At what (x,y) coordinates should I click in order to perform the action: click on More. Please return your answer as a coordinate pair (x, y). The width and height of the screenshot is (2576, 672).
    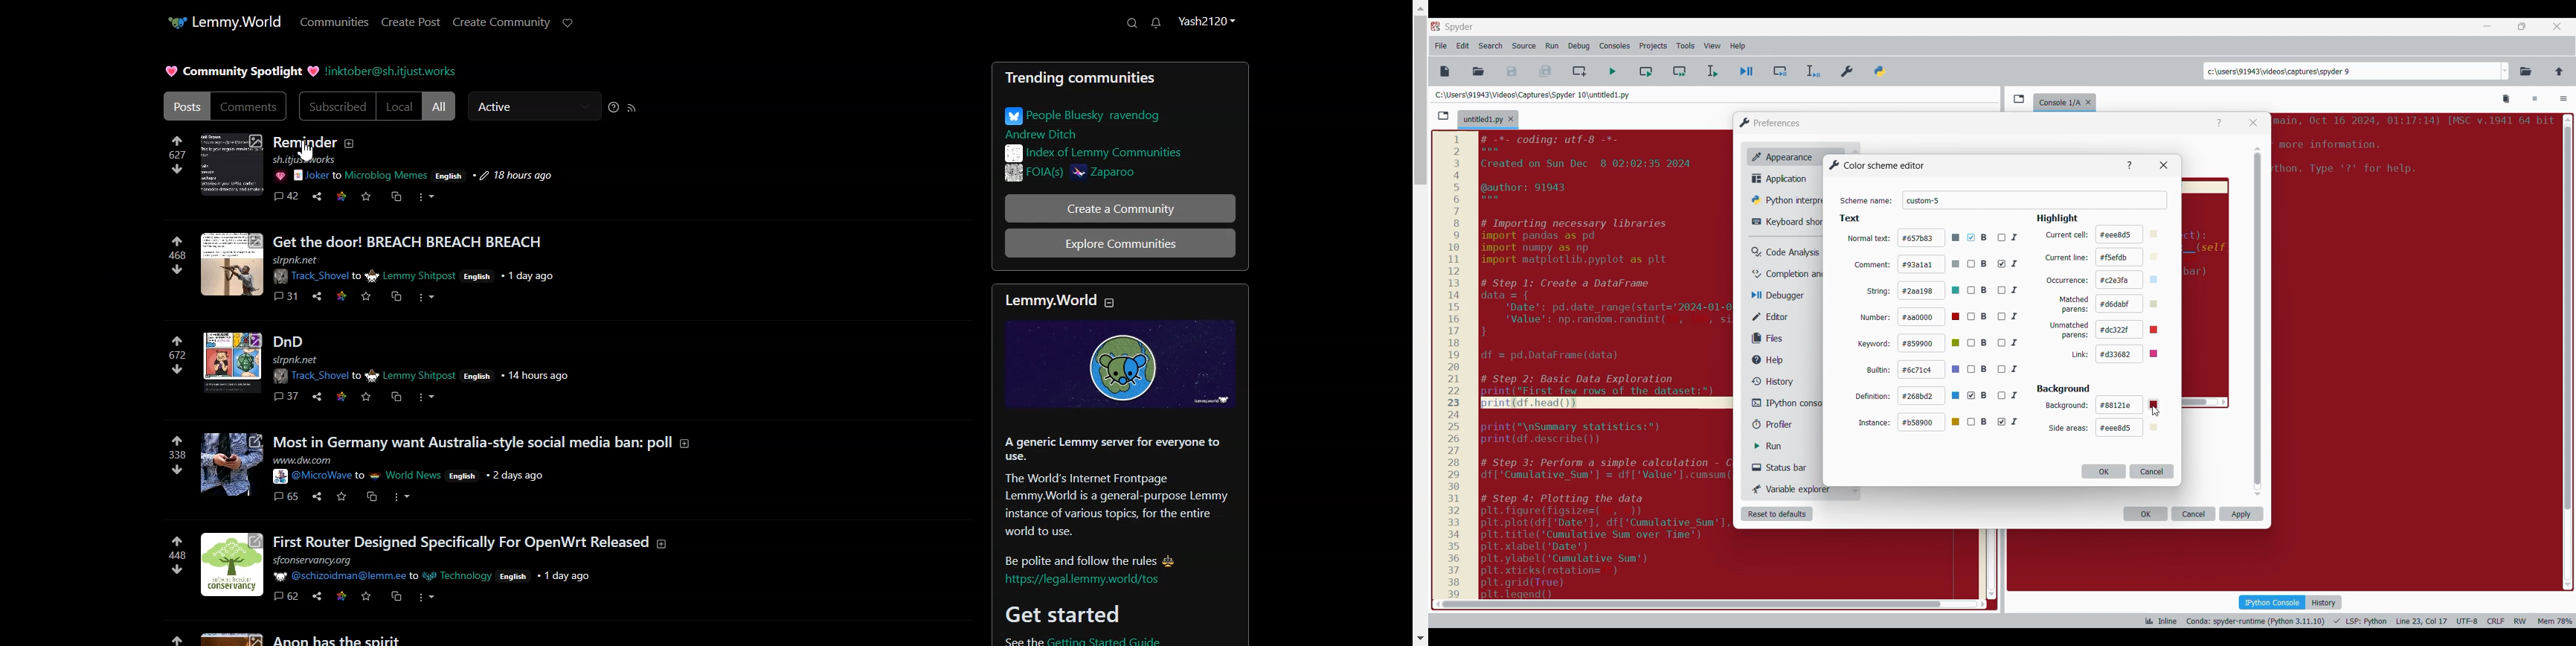
    Looking at the image, I should click on (425, 196).